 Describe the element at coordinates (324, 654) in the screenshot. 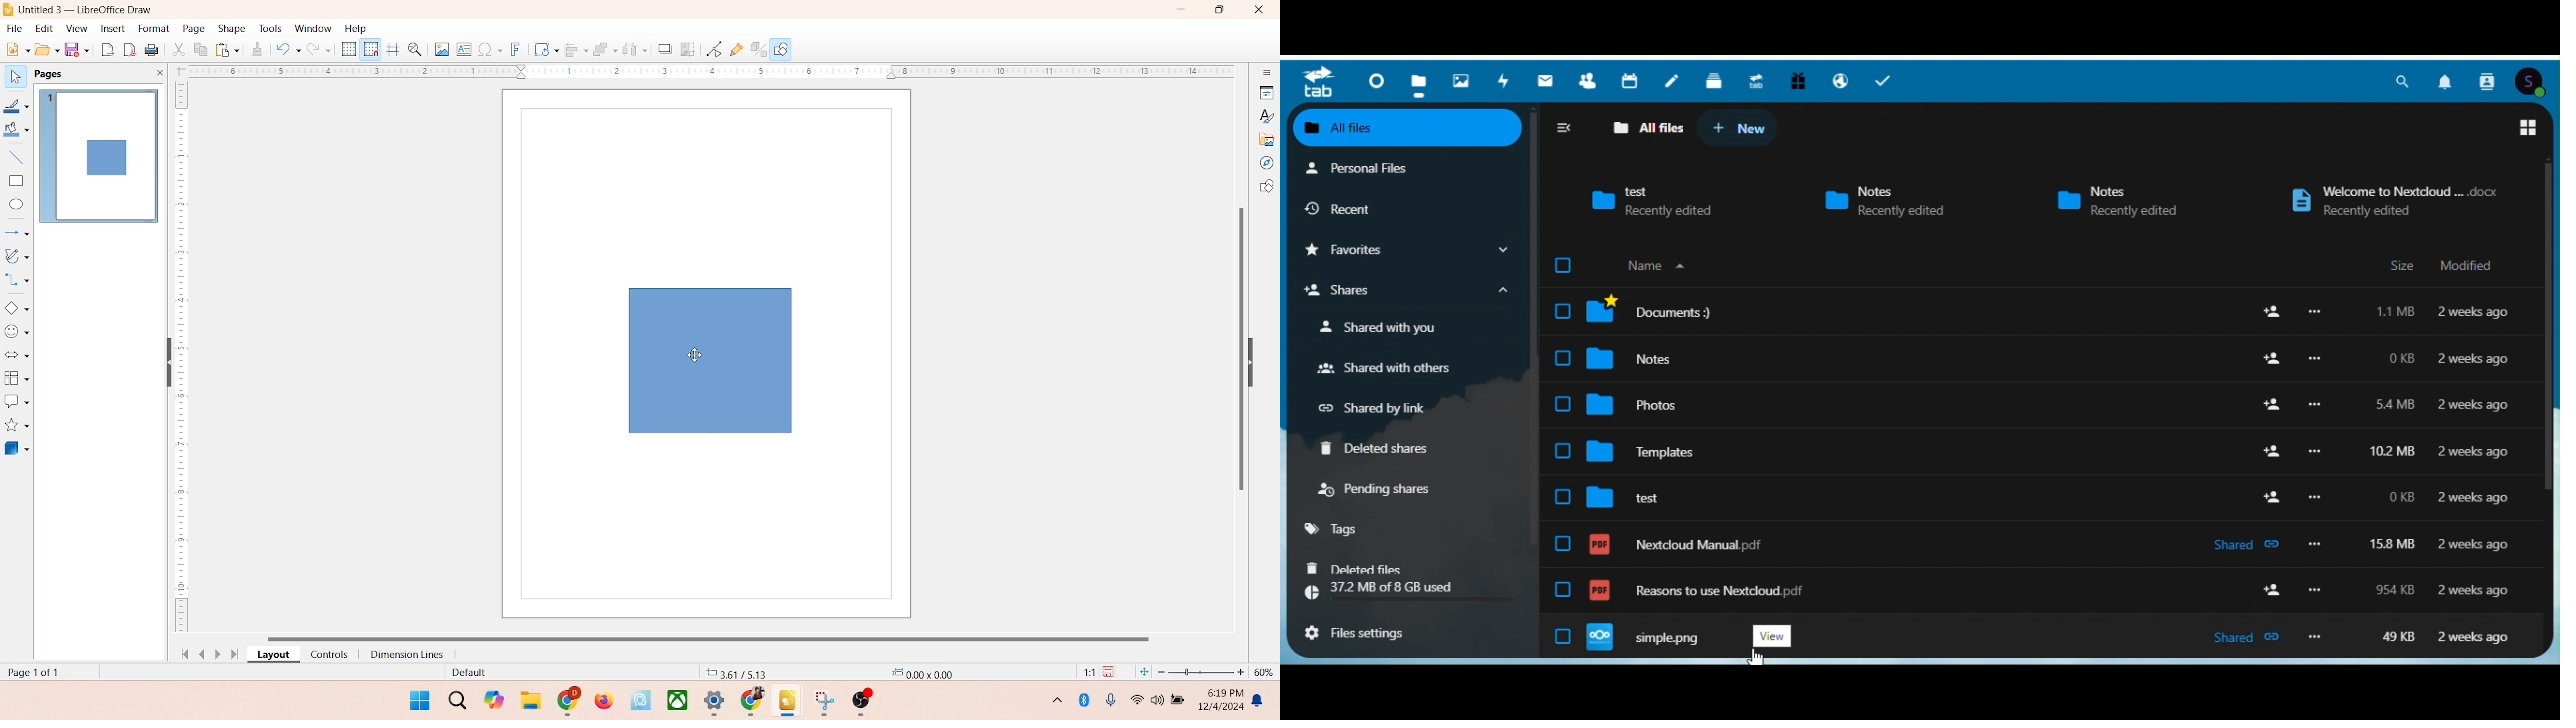

I see `controls` at that location.